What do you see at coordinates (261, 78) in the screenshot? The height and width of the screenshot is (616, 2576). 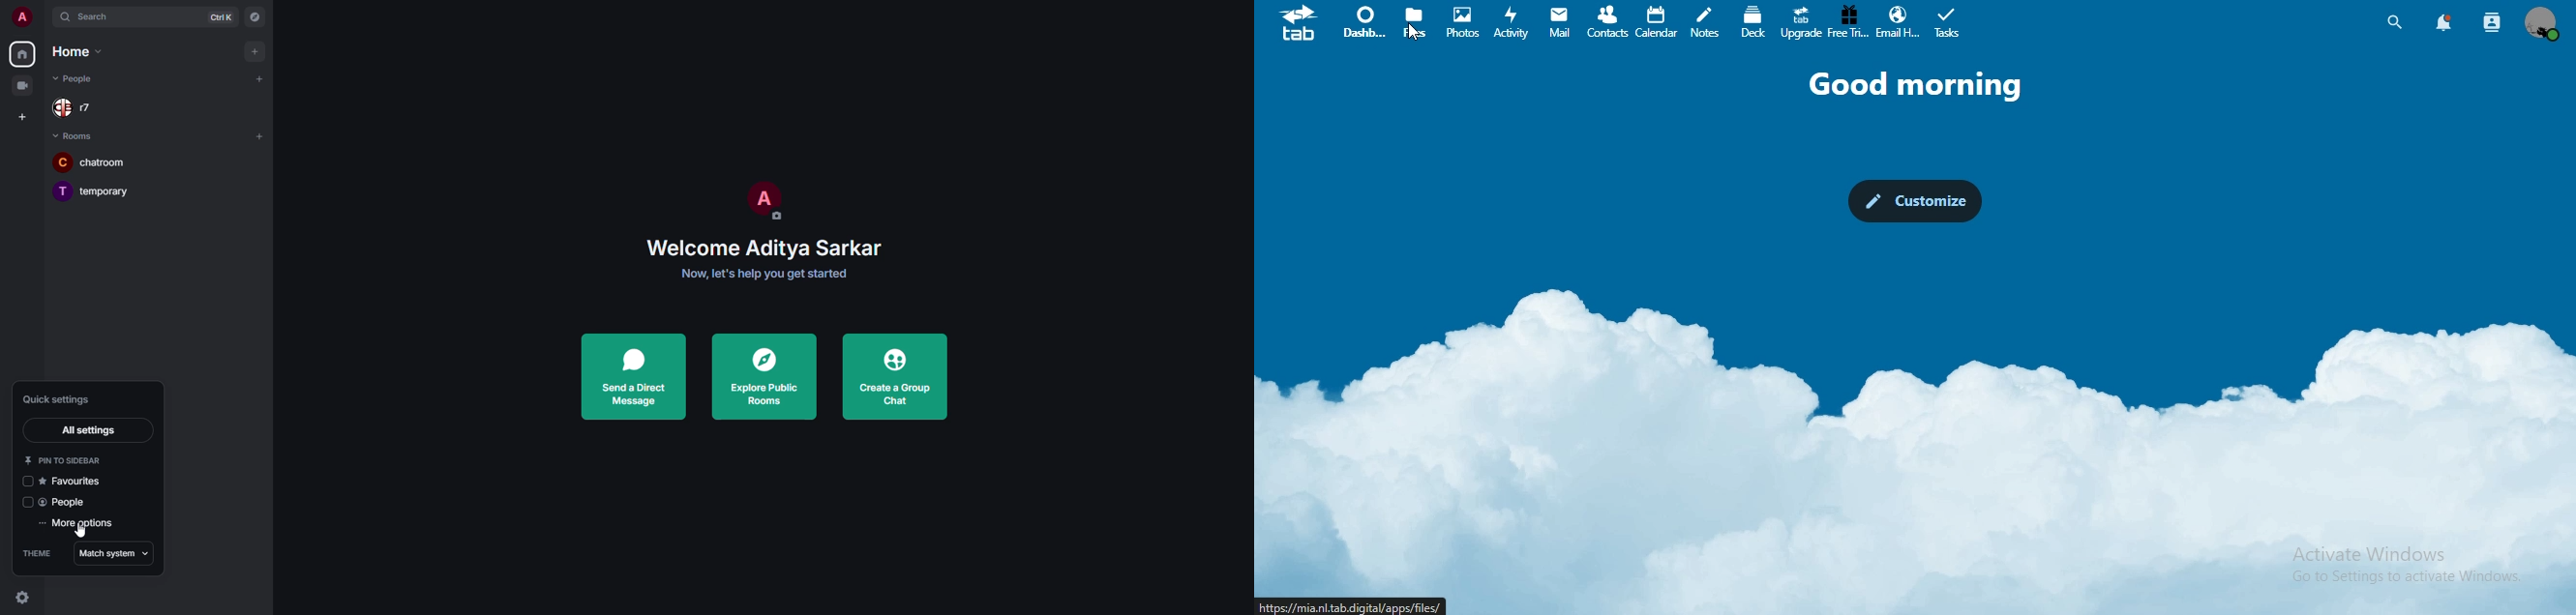 I see `add` at bounding box center [261, 78].